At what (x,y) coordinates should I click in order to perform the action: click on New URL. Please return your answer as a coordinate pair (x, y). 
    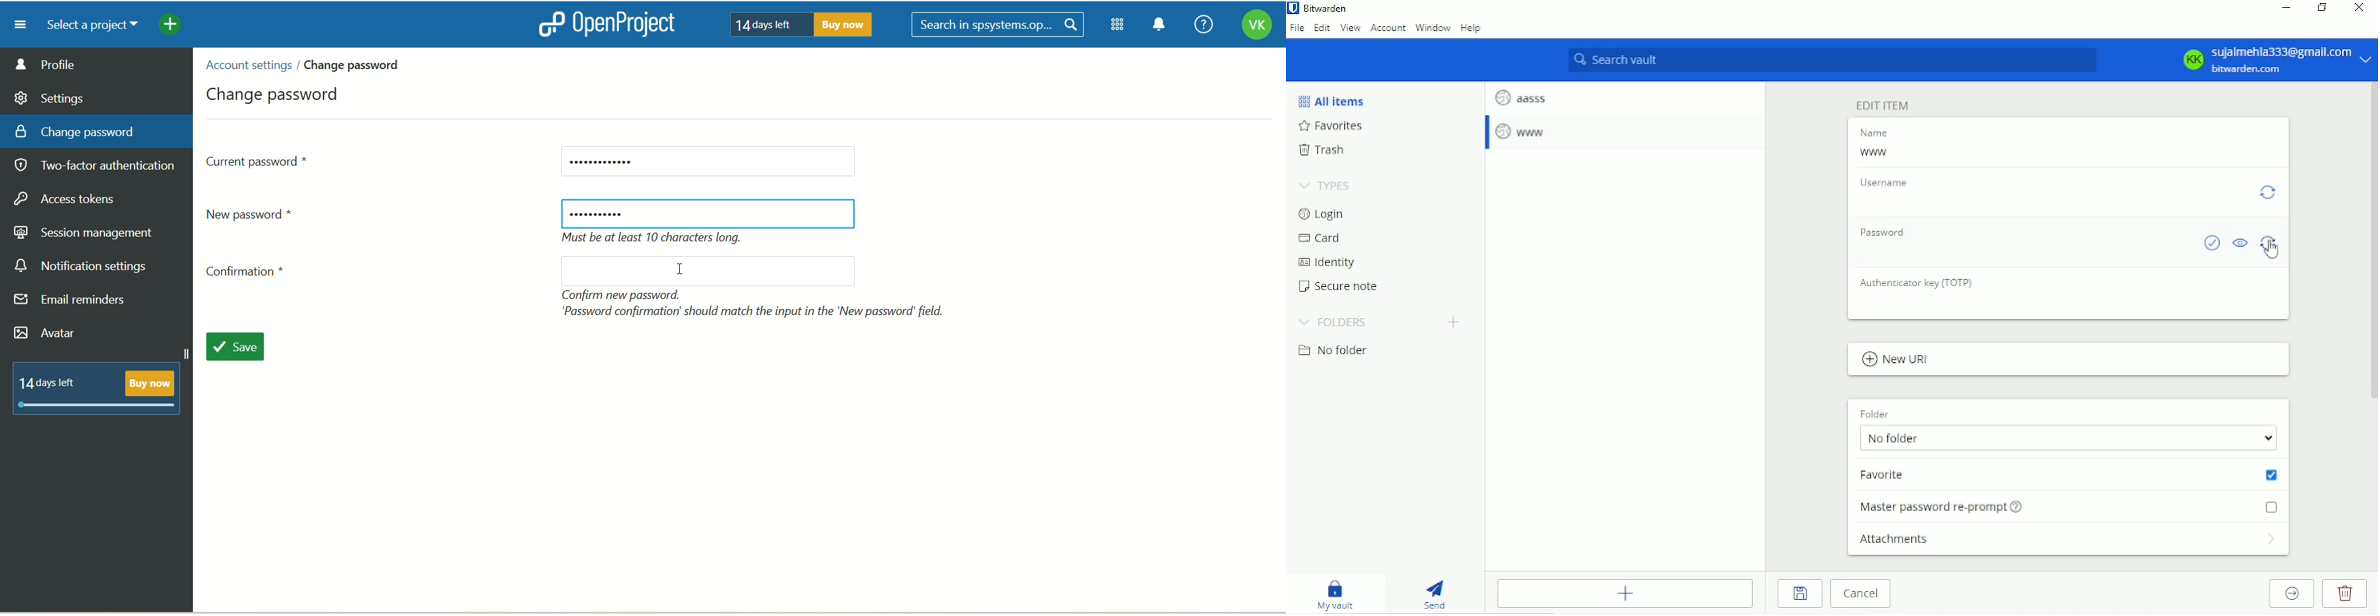
    Looking at the image, I should click on (1896, 360).